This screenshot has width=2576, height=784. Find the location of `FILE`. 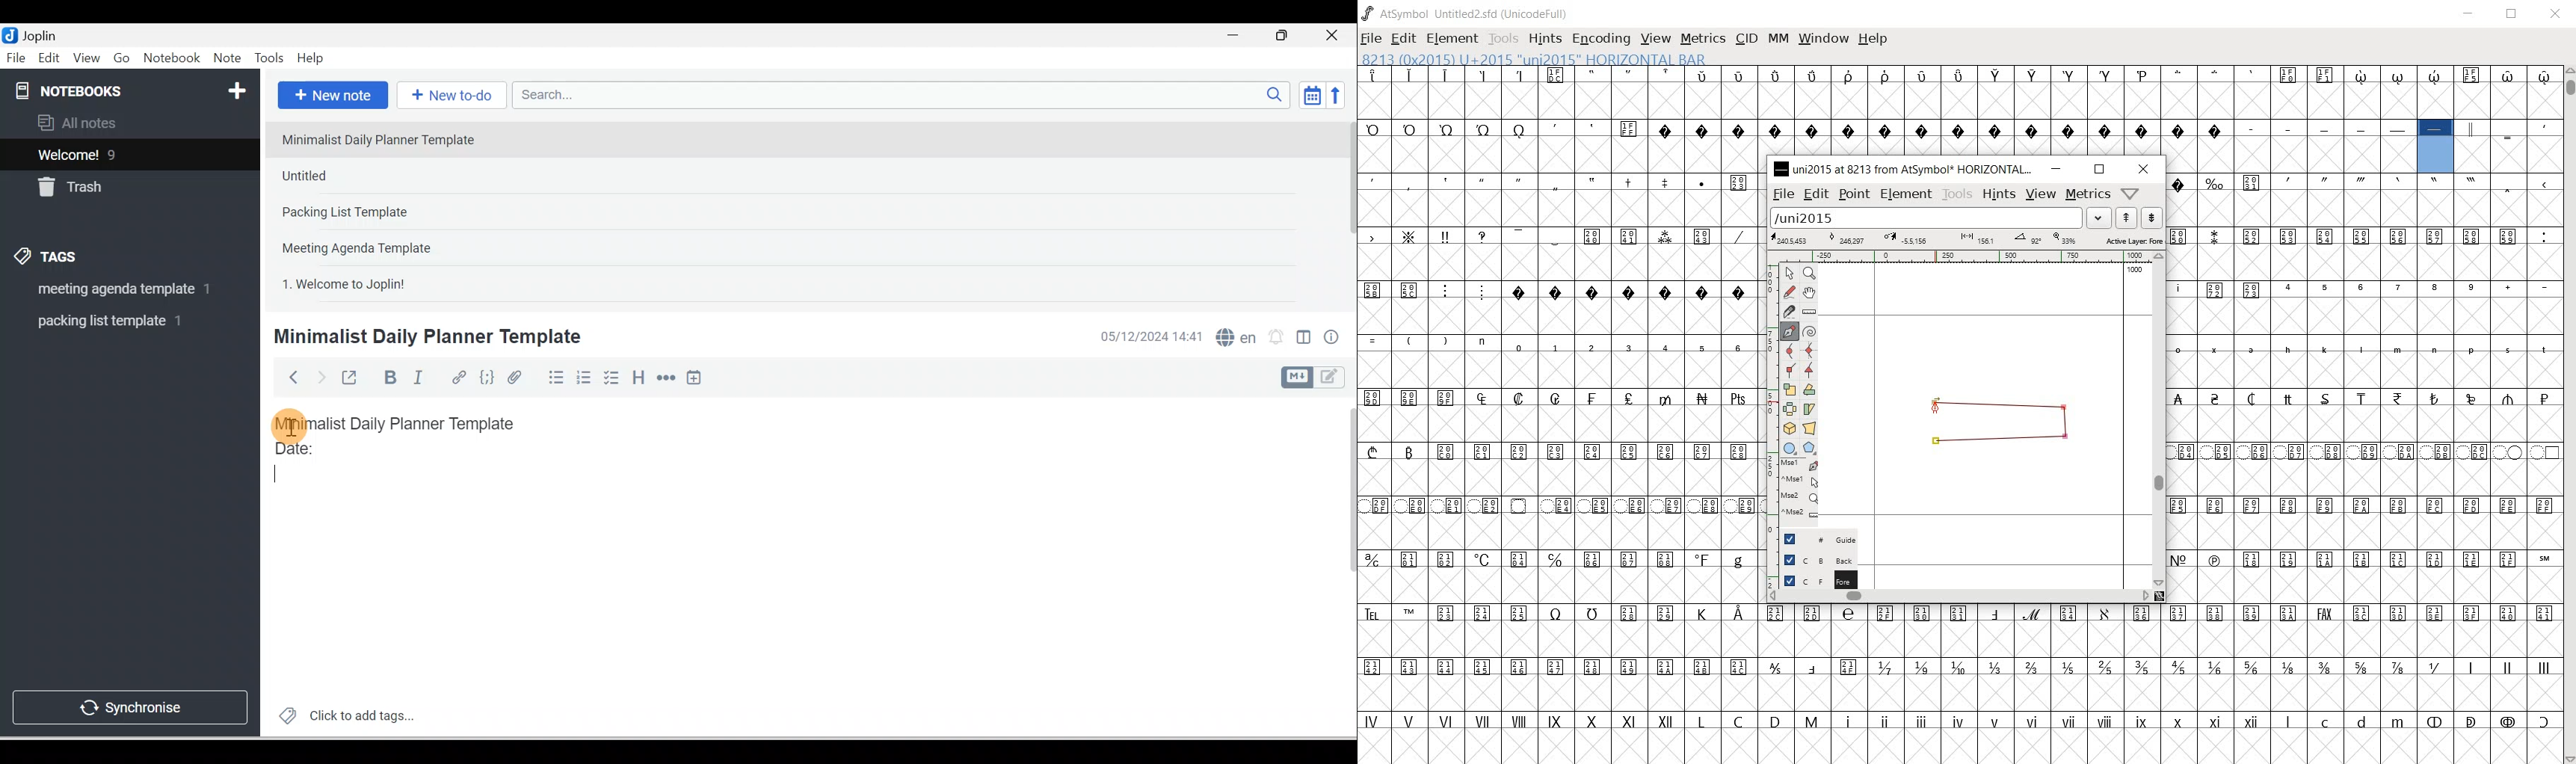

FILE is located at coordinates (1373, 37).